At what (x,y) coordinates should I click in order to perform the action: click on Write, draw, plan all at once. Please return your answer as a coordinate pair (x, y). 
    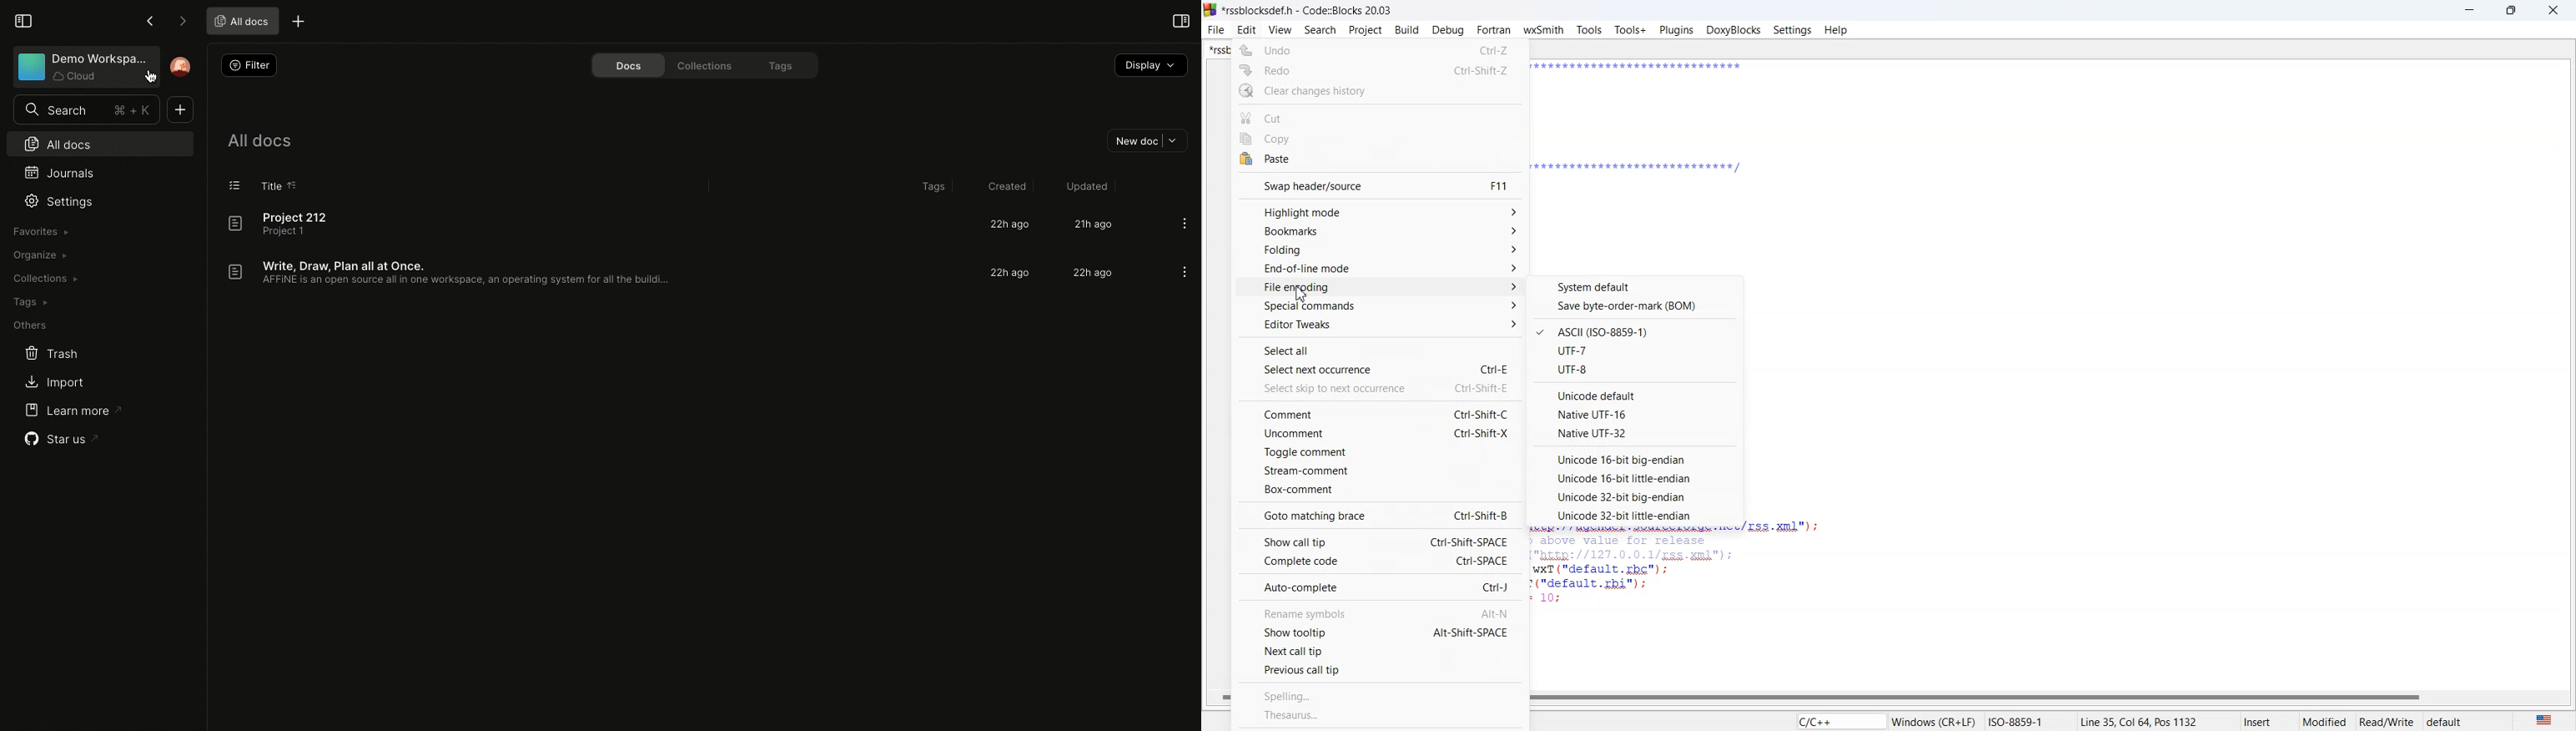
    Looking at the image, I should click on (455, 271).